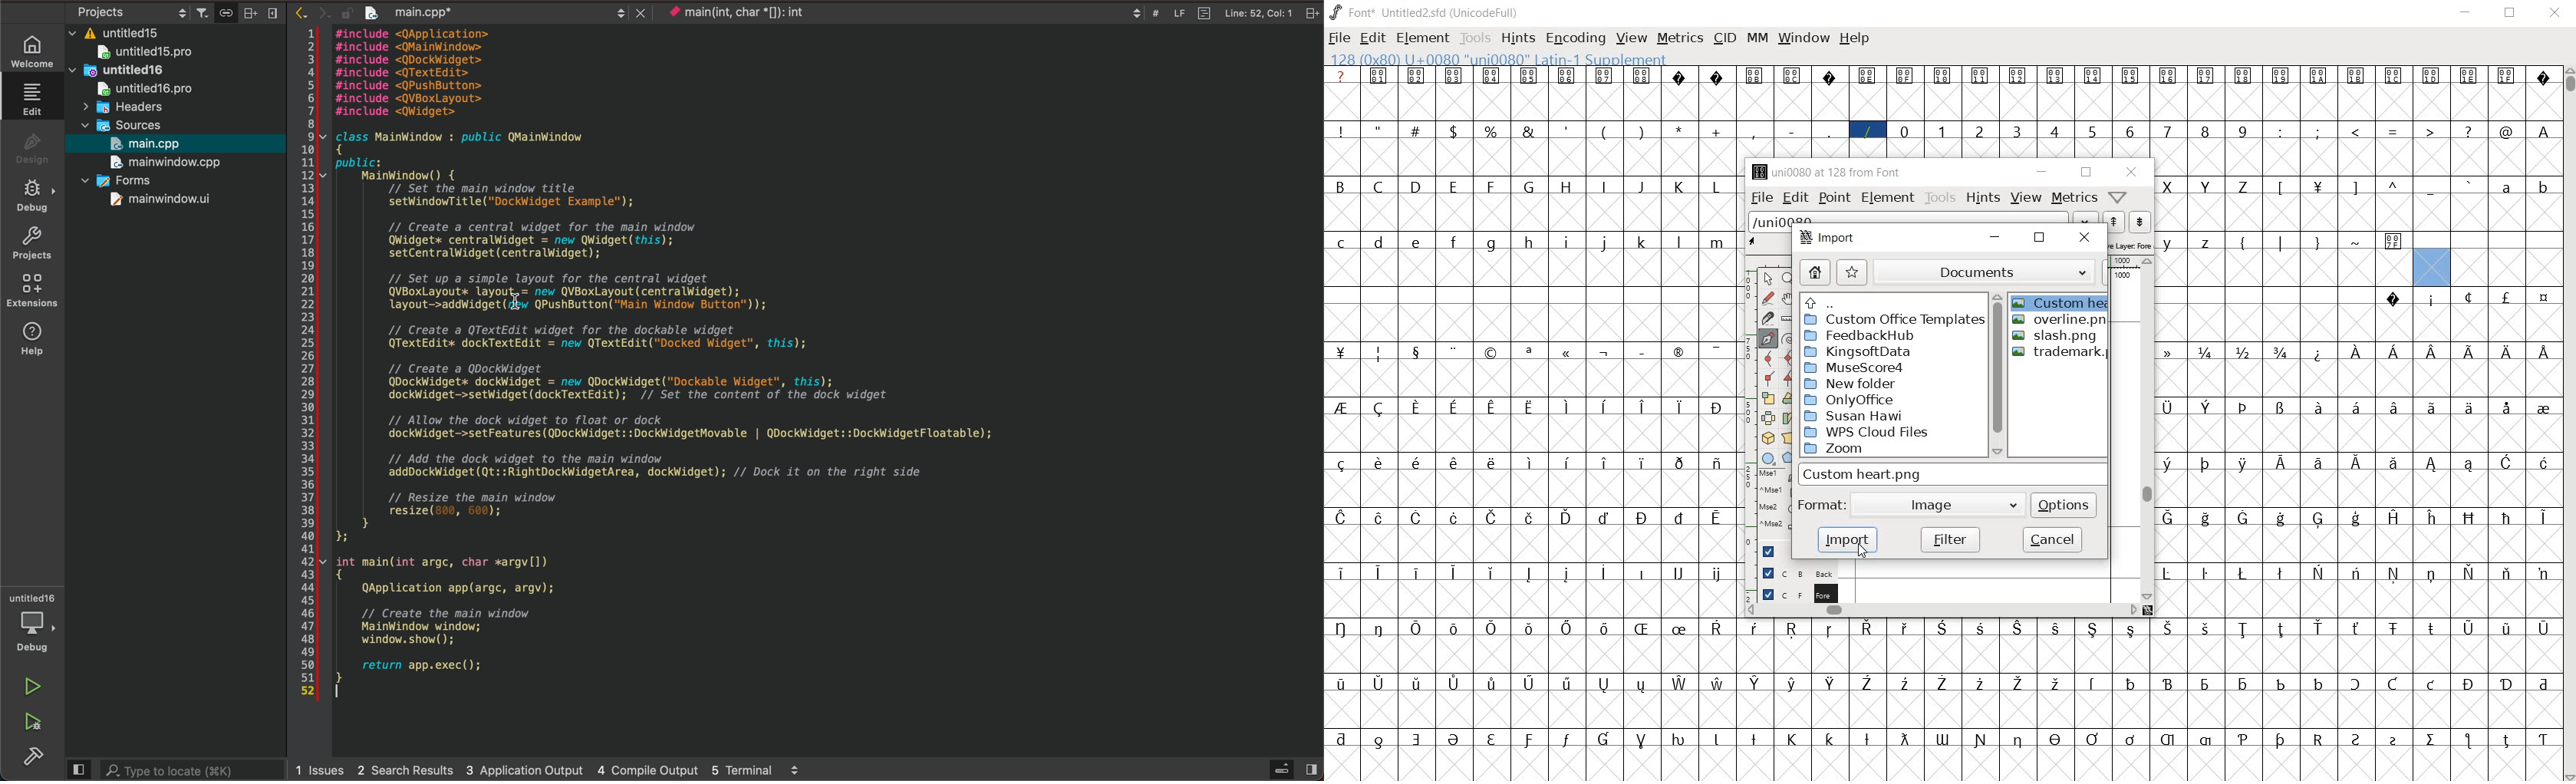 This screenshot has width=2576, height=784. Describe the element at coordinates (1487, 11) in the screenshot. I see `Encoding` at that location.